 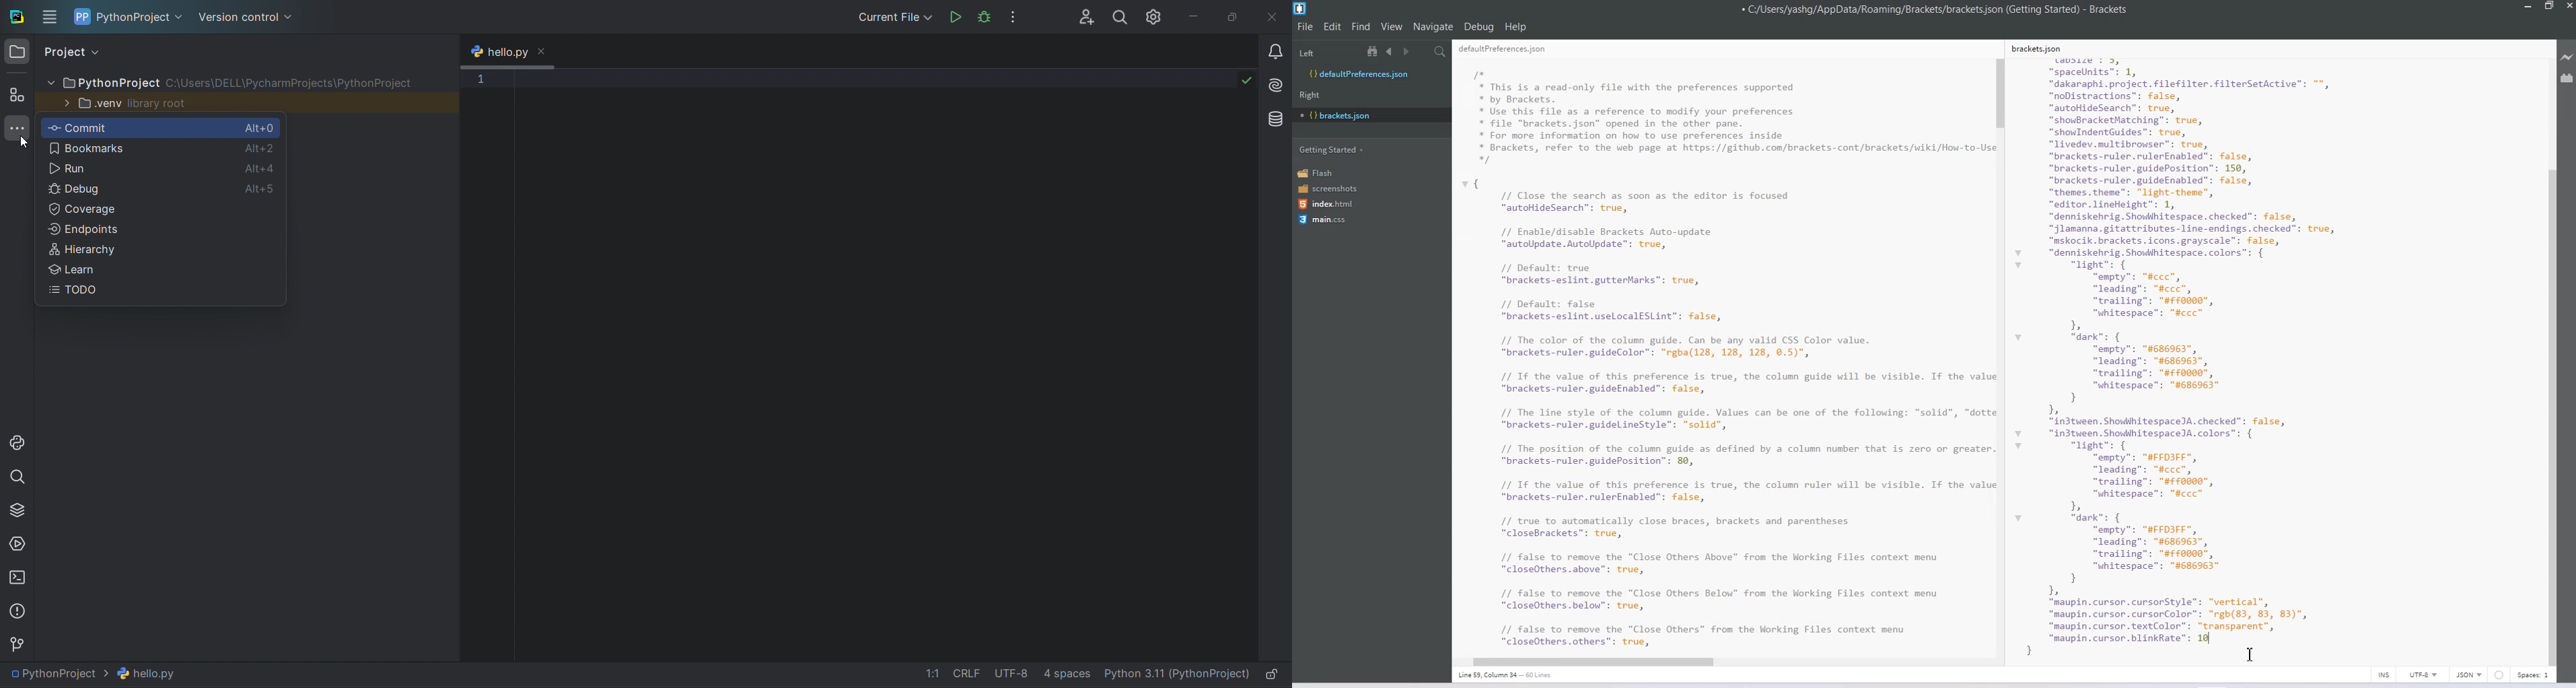 I want to click on Extension Manager, so click(x=2568, y=80).